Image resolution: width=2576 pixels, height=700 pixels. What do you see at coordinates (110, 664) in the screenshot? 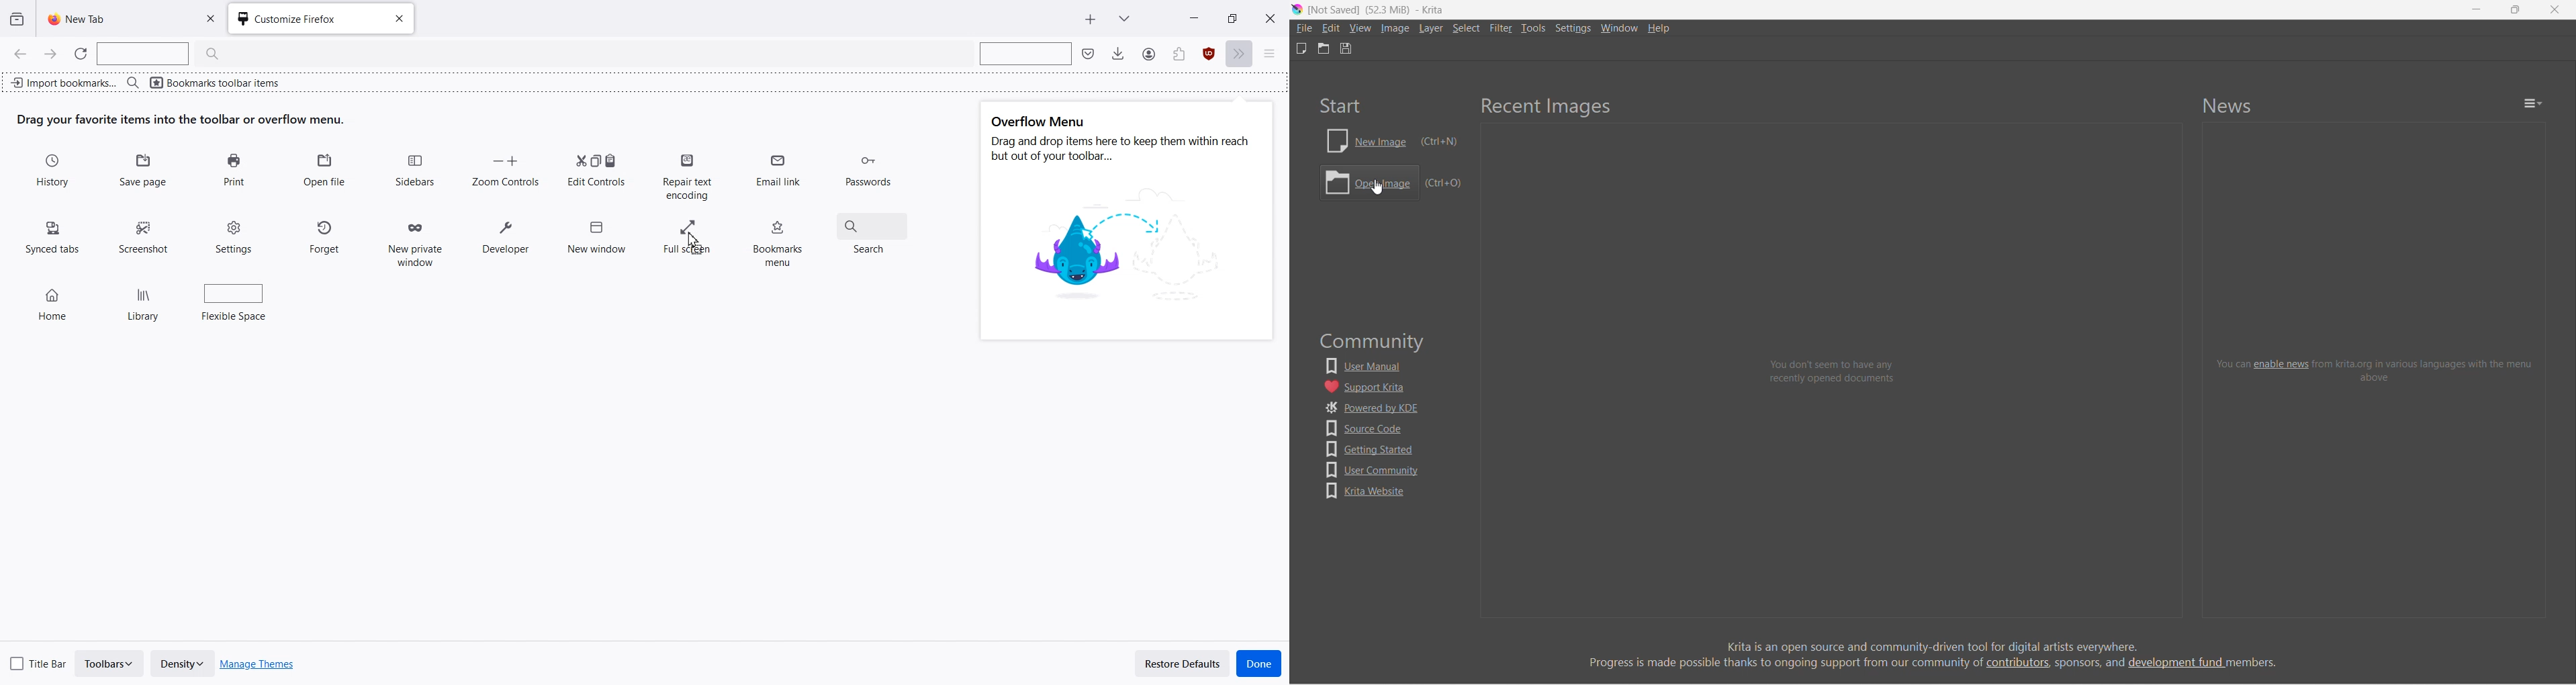
I see `Toolbars` at bounding box center [110, 664].